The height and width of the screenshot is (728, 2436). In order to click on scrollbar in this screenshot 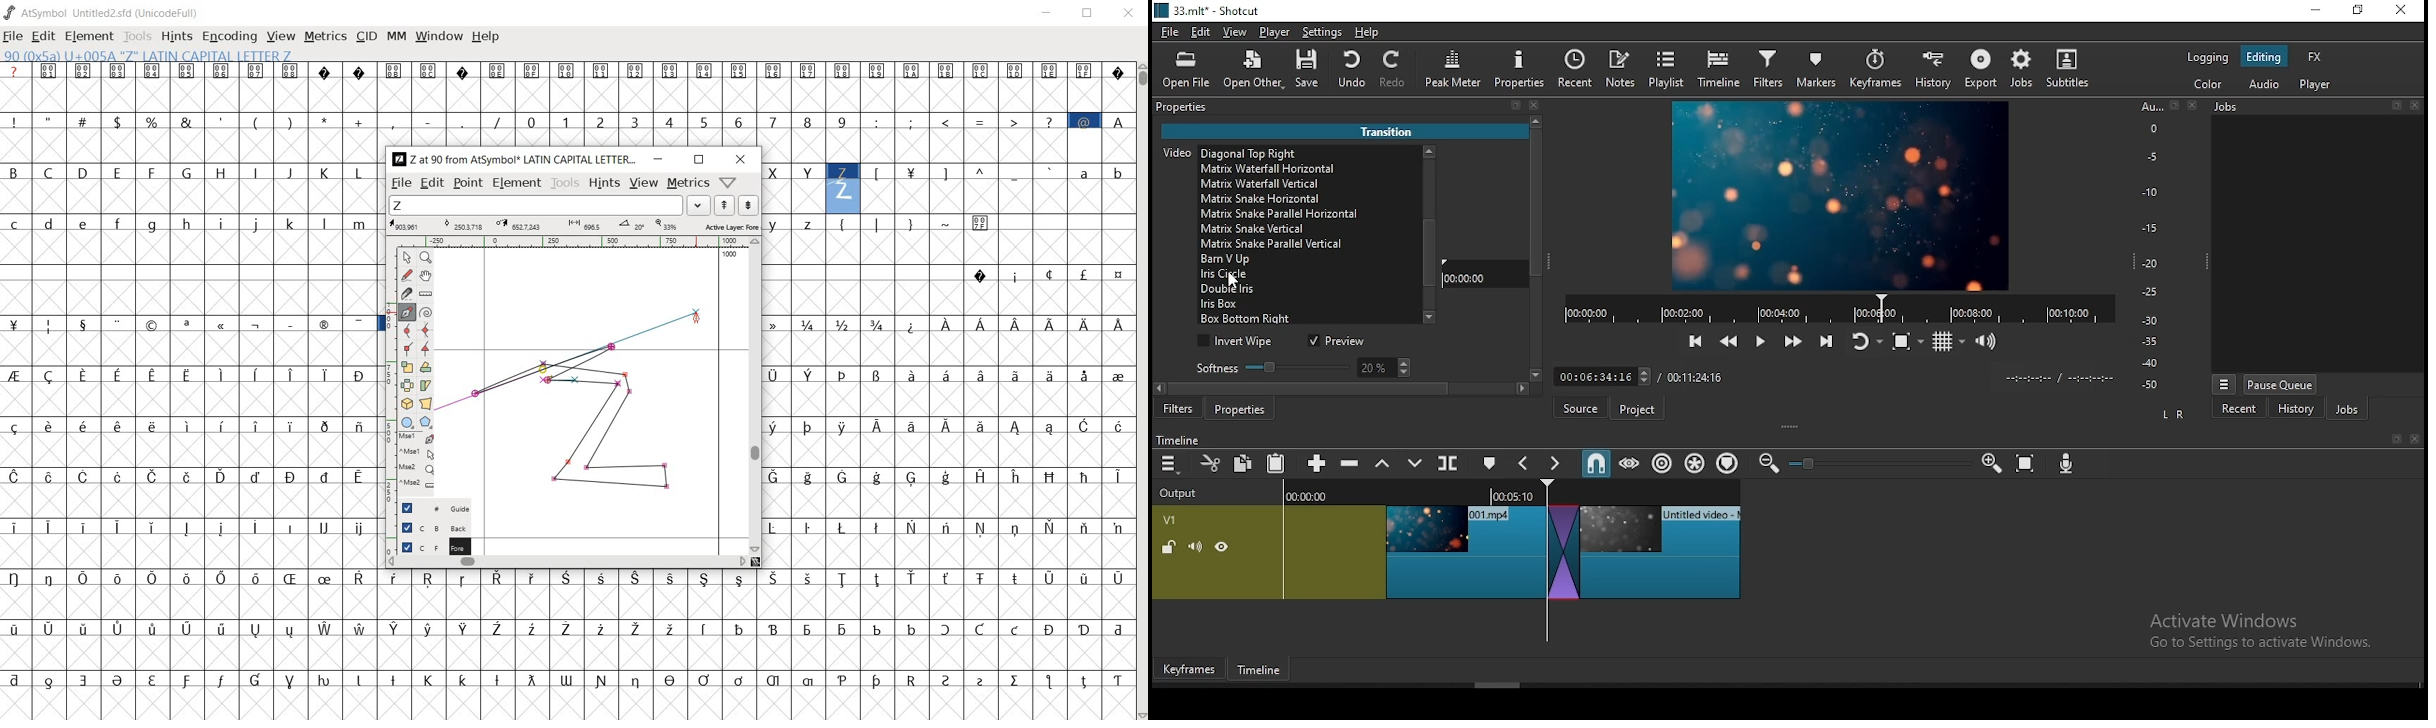, I will do `click(754, 395)`.